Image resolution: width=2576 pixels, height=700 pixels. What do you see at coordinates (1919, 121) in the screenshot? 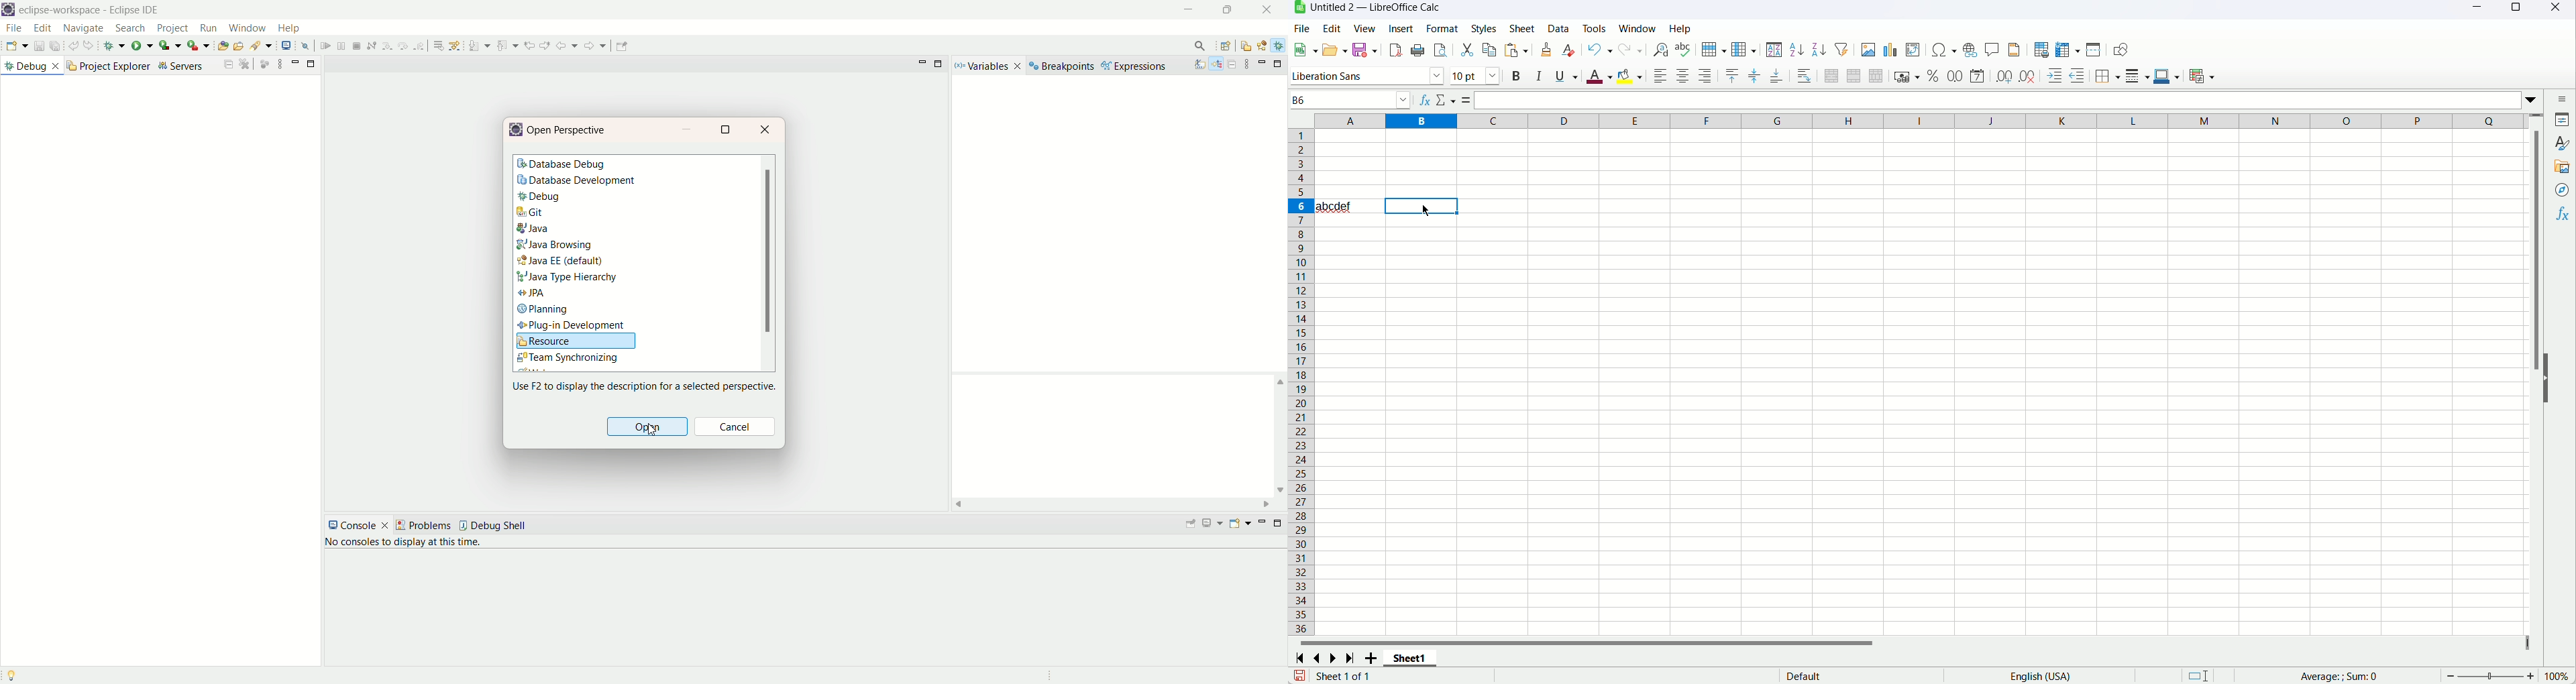
I see `column` at bounding box center [1919, 121].